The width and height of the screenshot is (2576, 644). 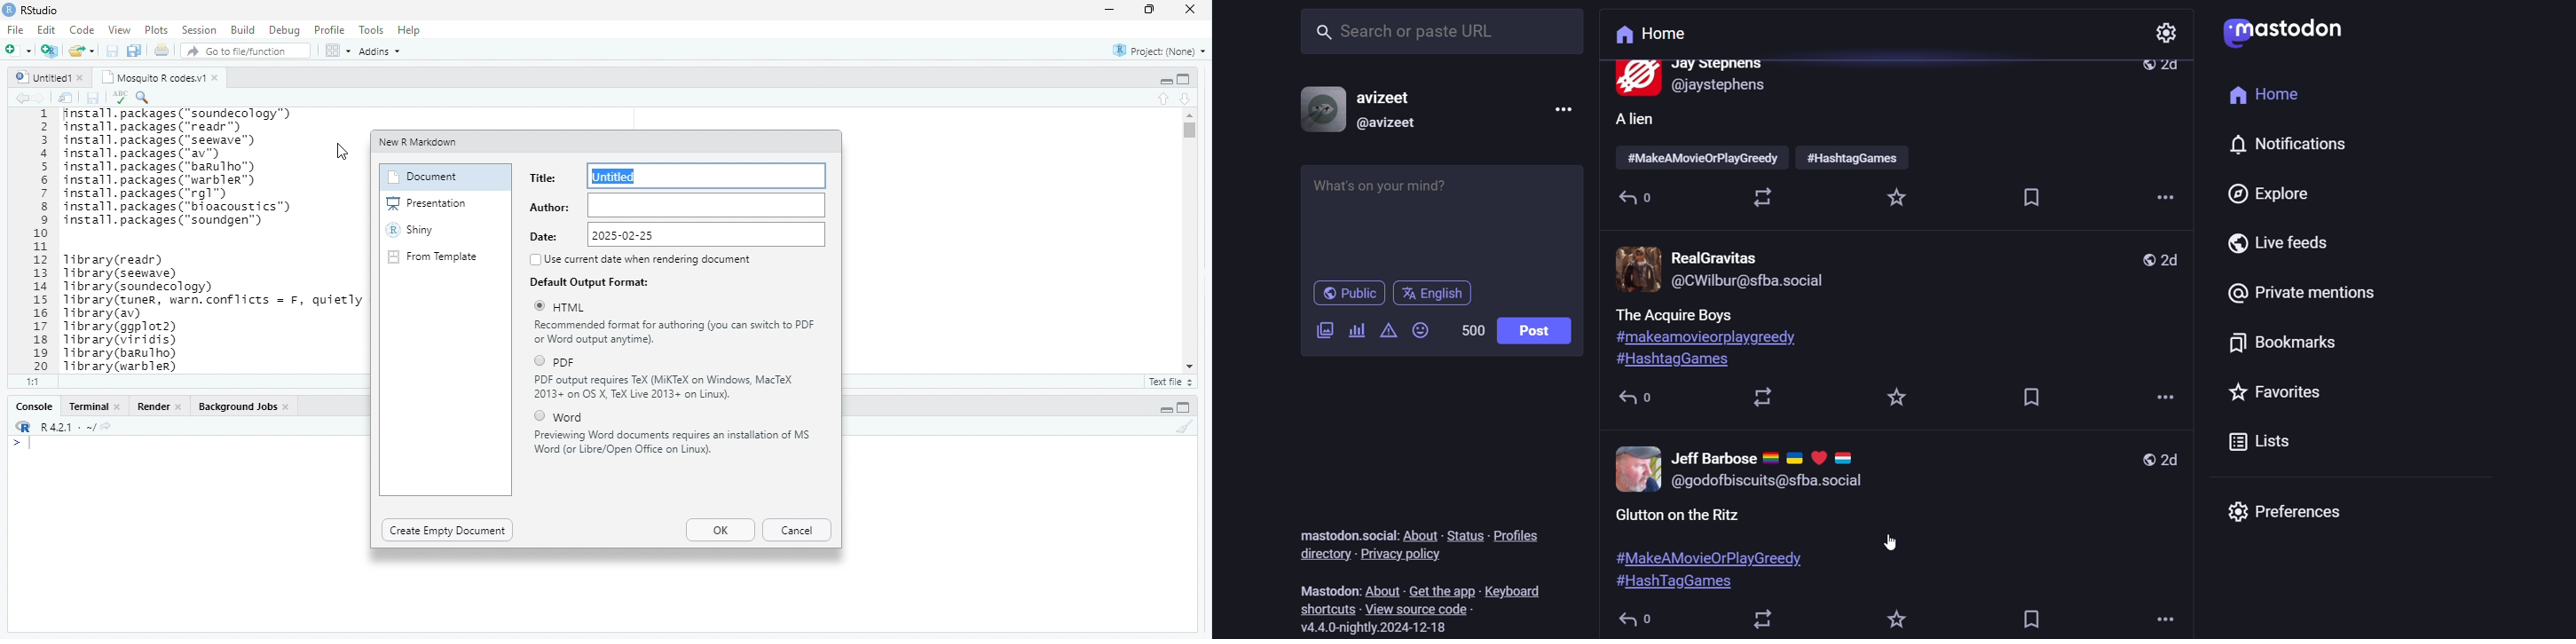 What do you see at coordinates (1717, 557) in the screenshot?
I see `hashtag` at bounding box center [1717, 557].